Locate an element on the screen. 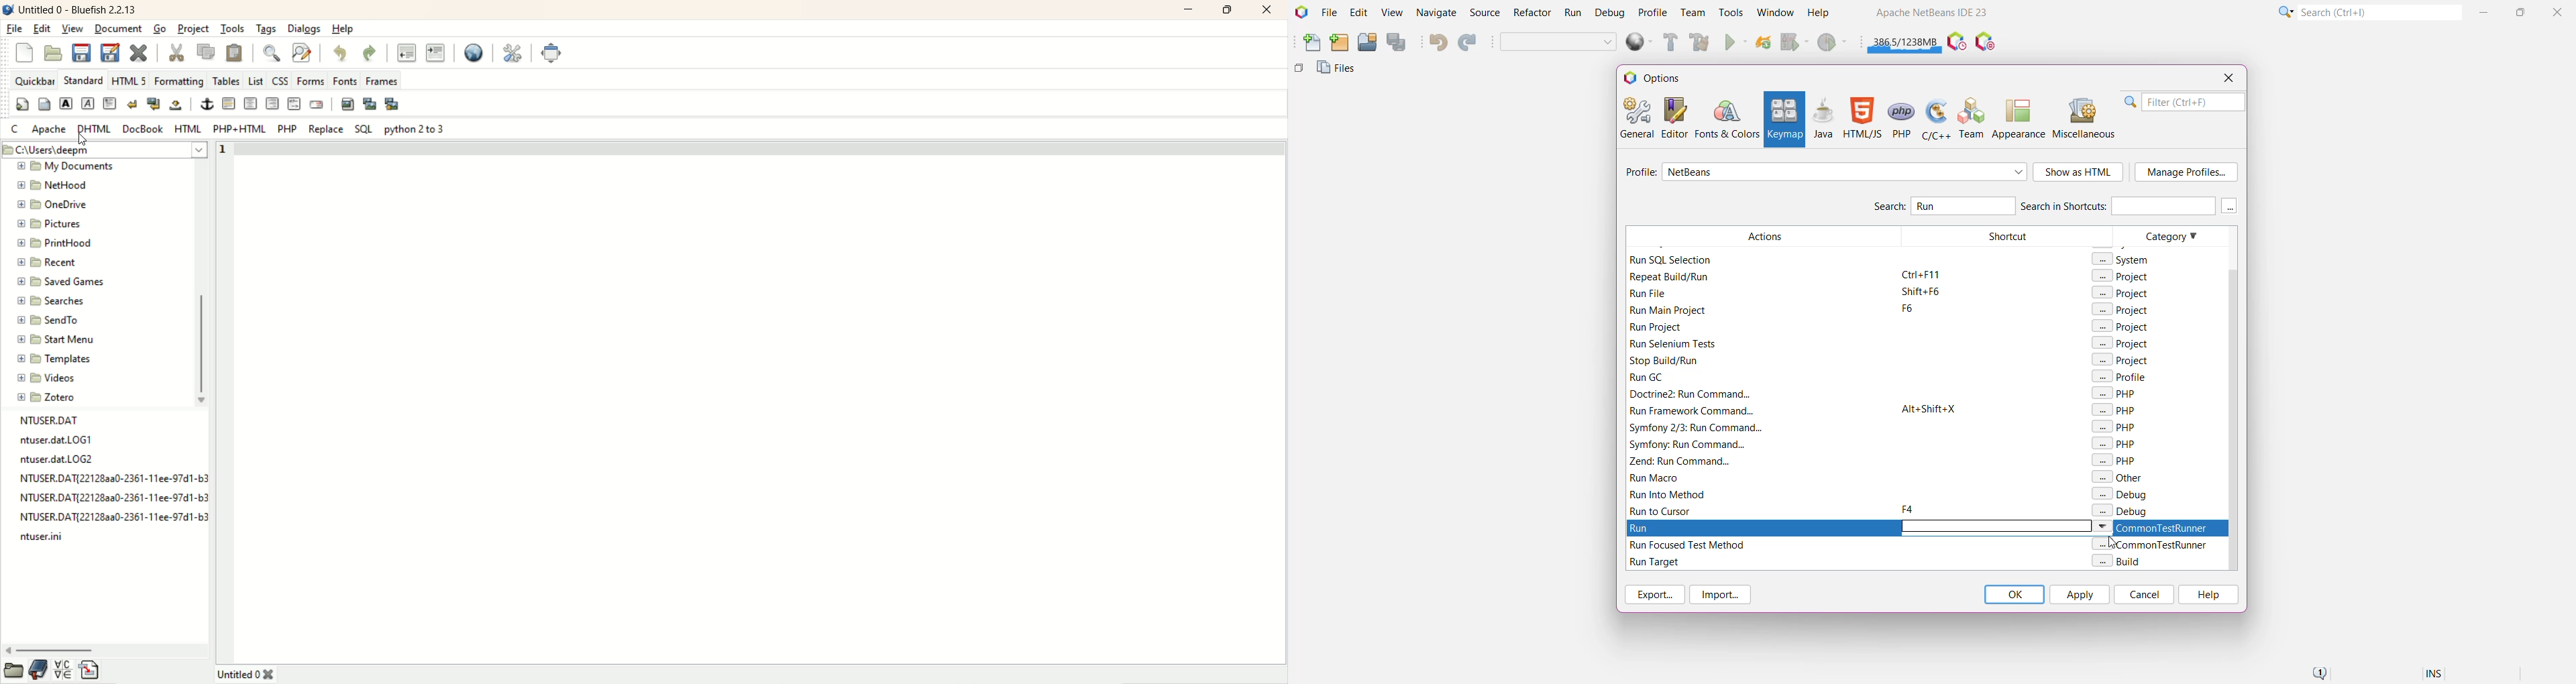 Image resolution: width=2576 pixels, height=700 pixels. python 2 to 3 is located at coordinates (416, 129).